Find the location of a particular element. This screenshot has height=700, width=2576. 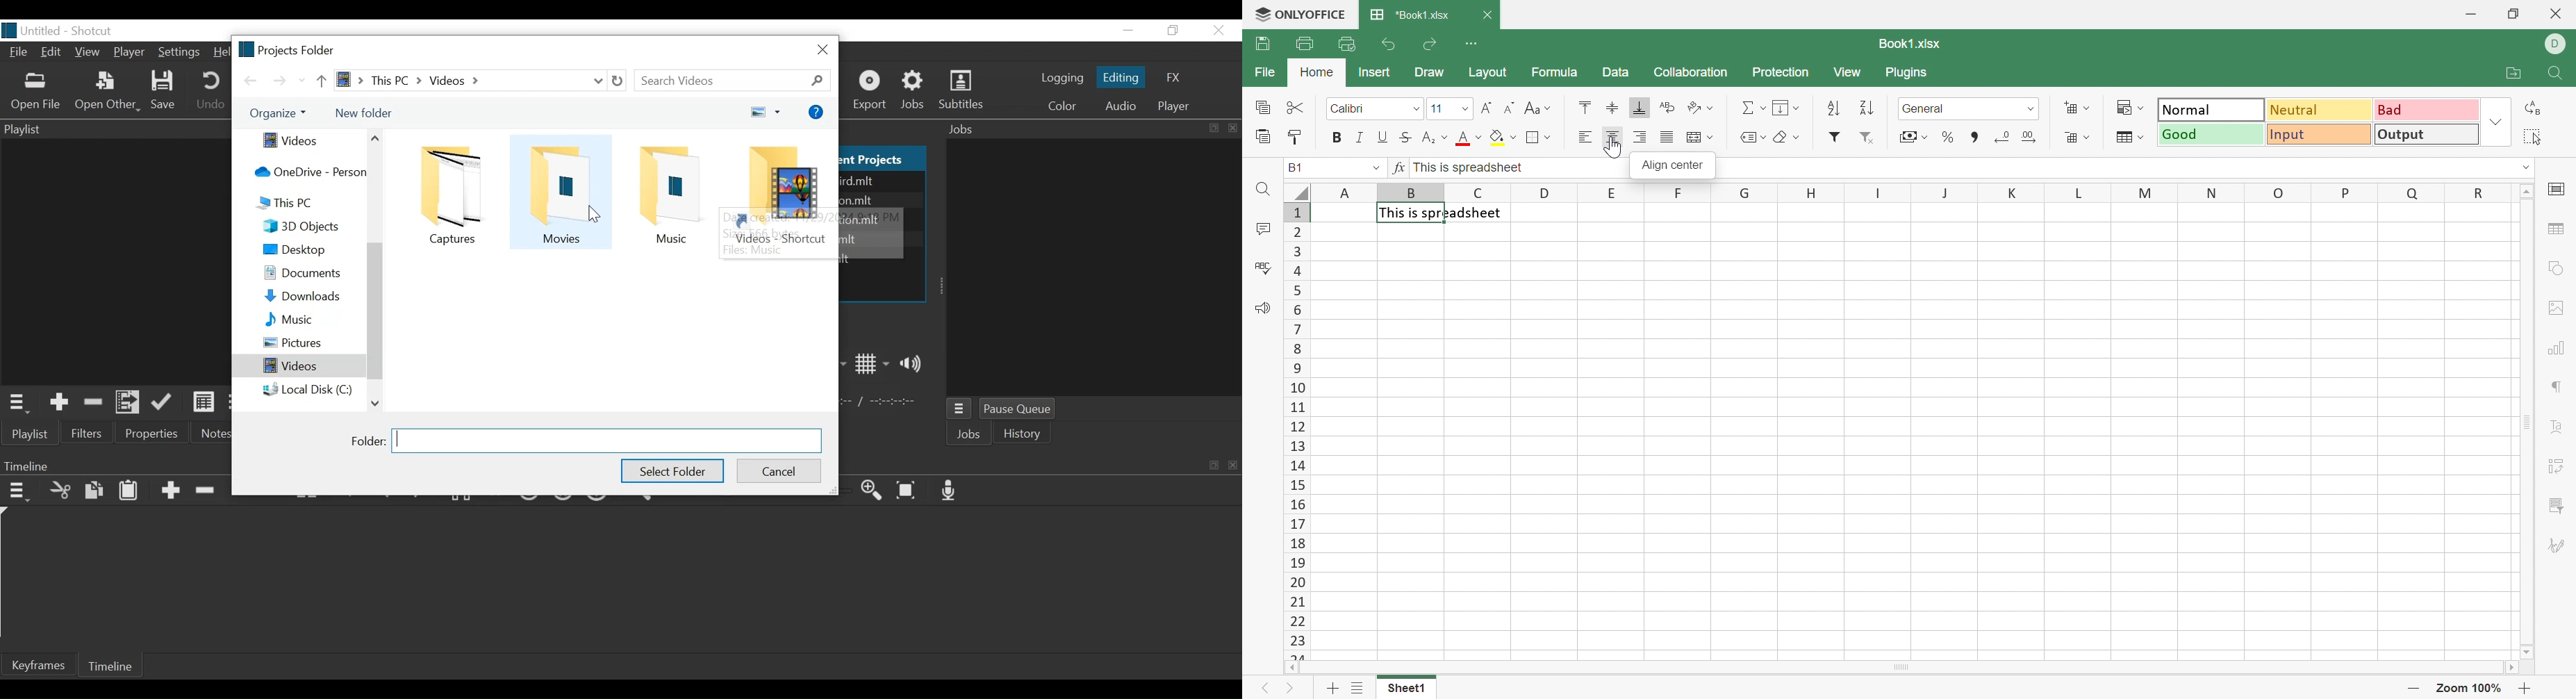

Toggle display grid on player is located at coordinates (872, 364).